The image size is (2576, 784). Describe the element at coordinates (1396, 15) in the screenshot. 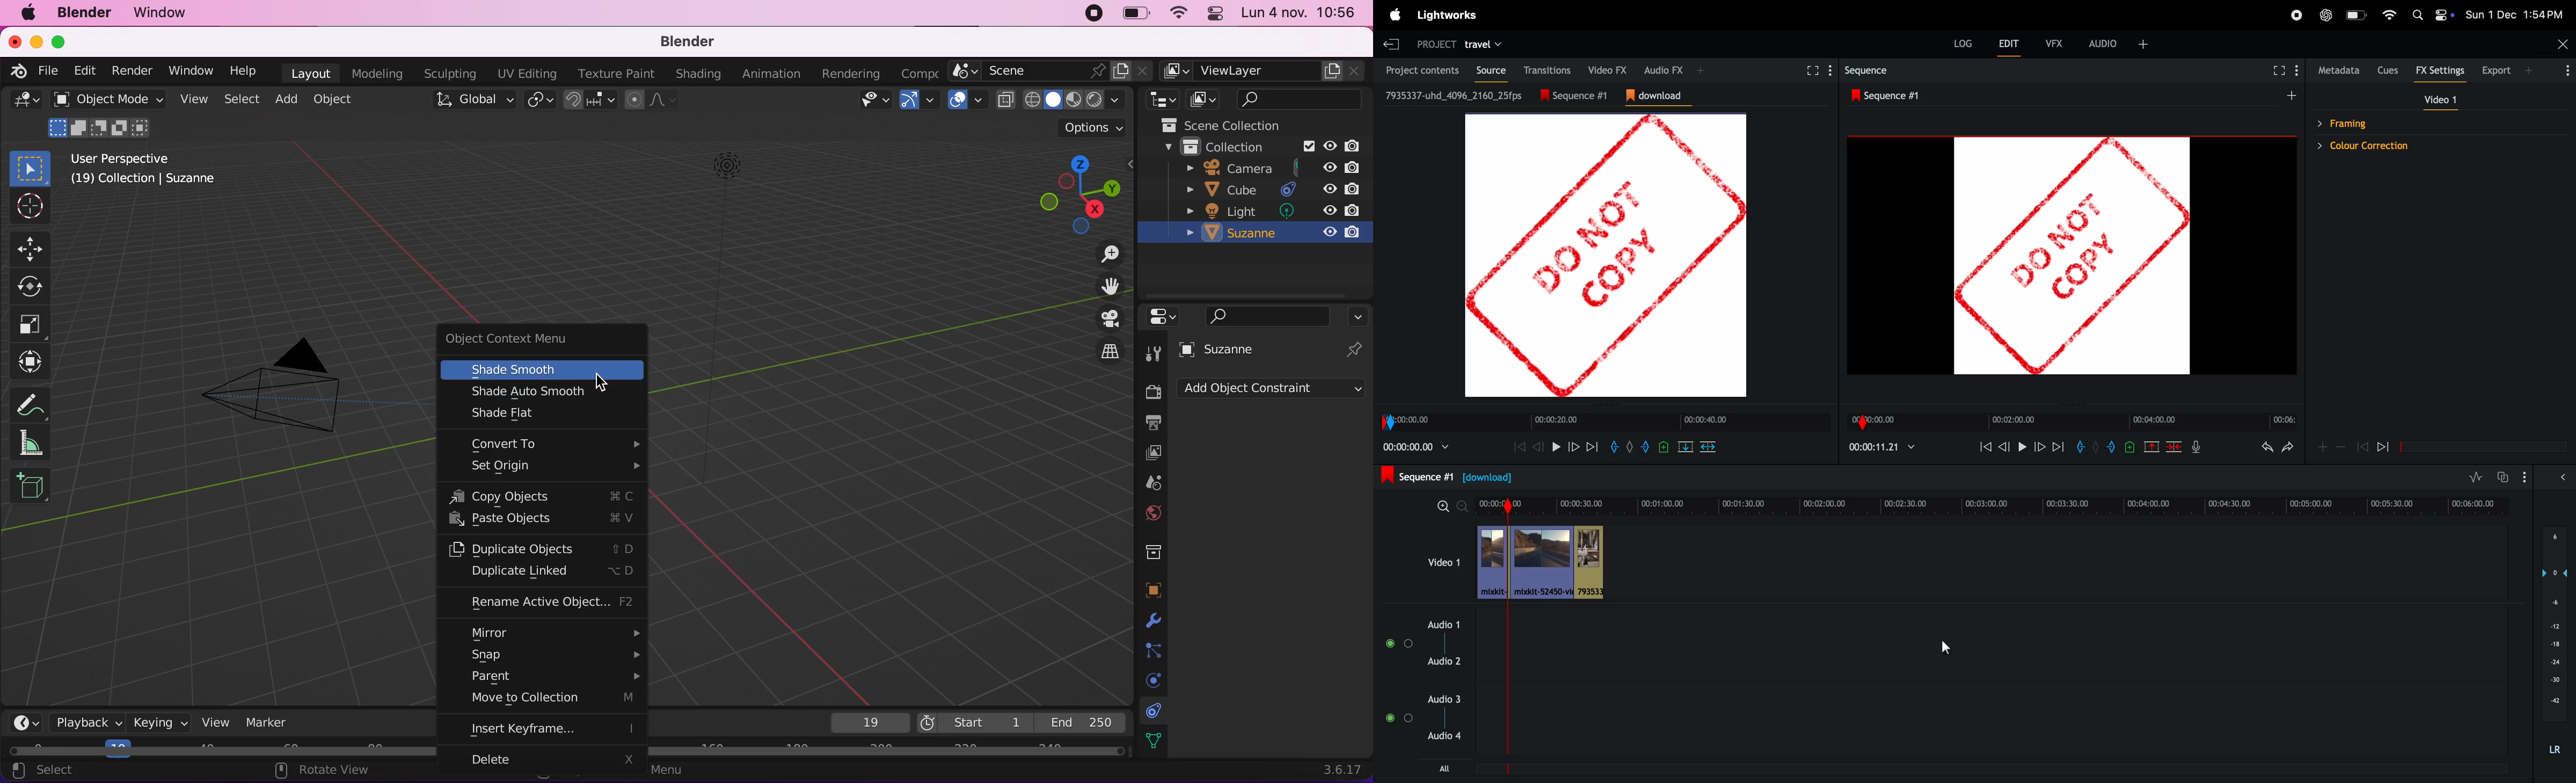

I see `Apple logo` at that location.